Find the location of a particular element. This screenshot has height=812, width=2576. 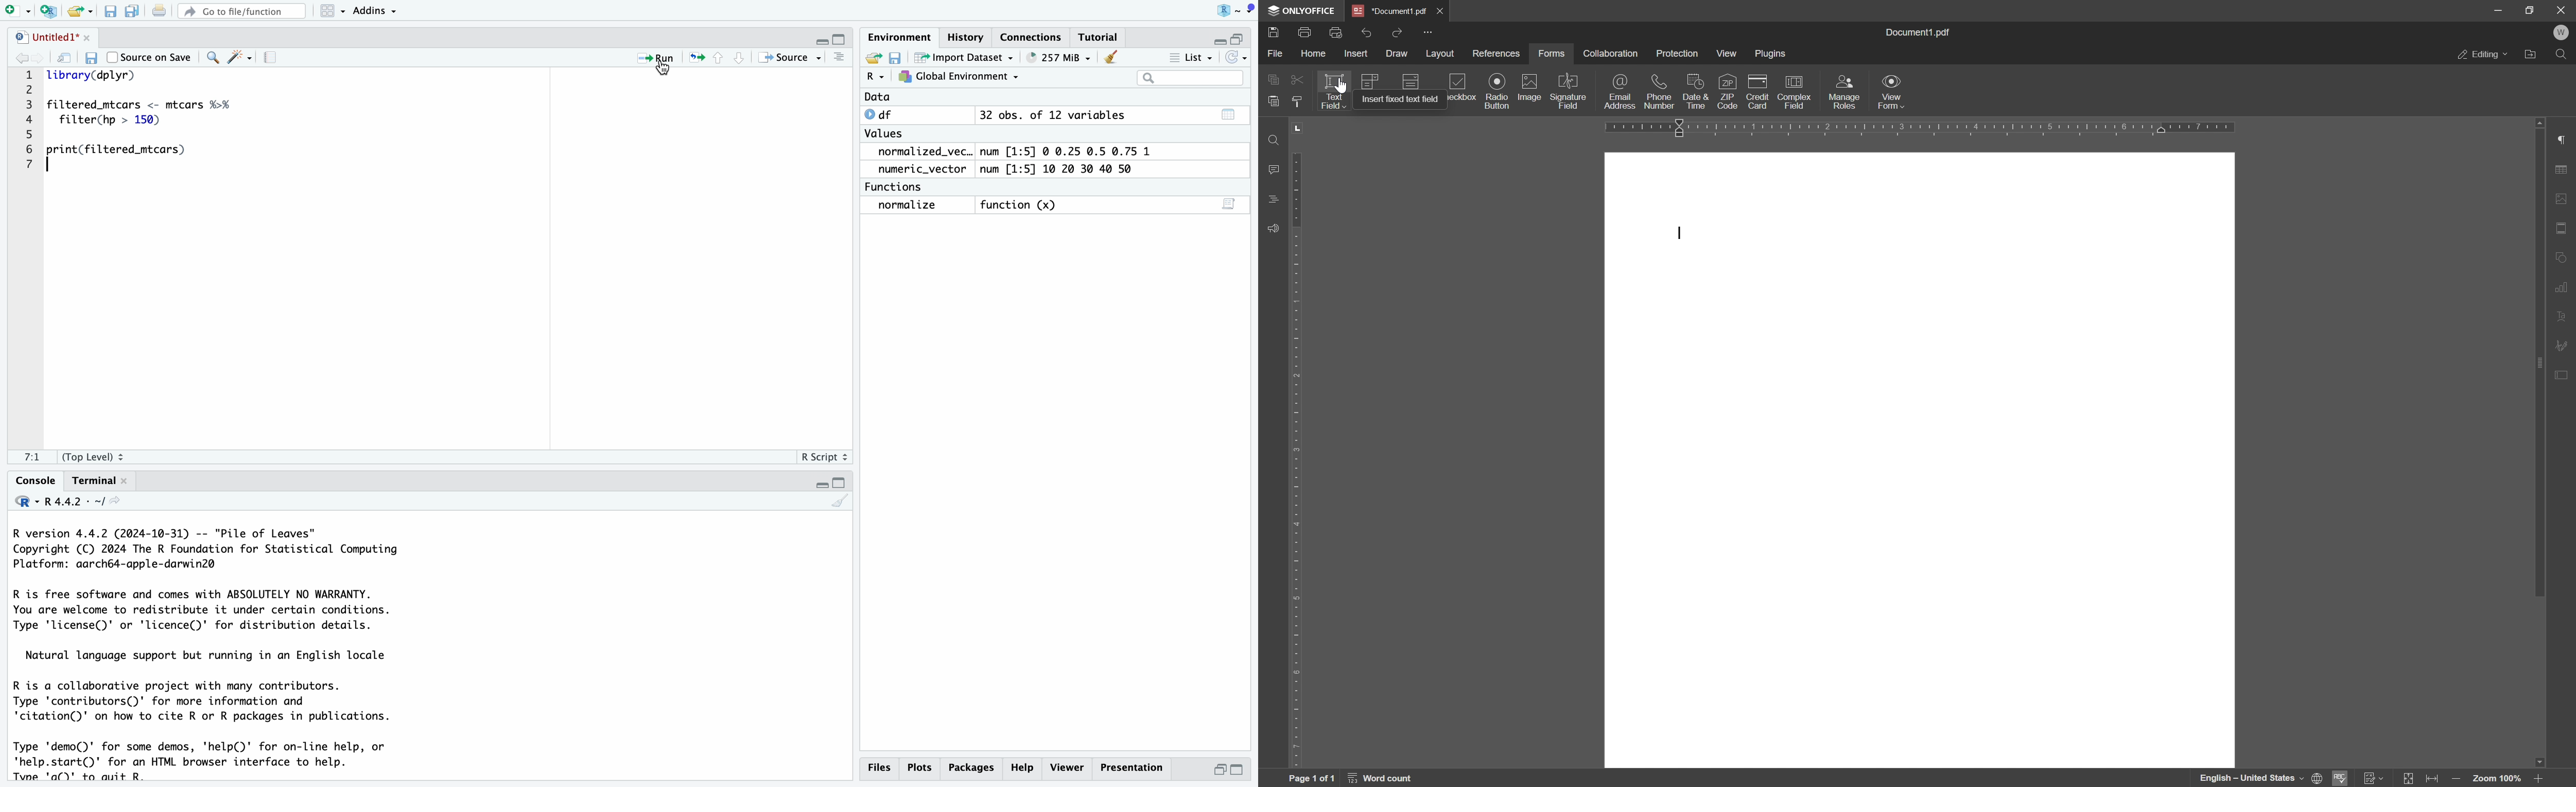

Global Environment is located at coordinates (958, 77).